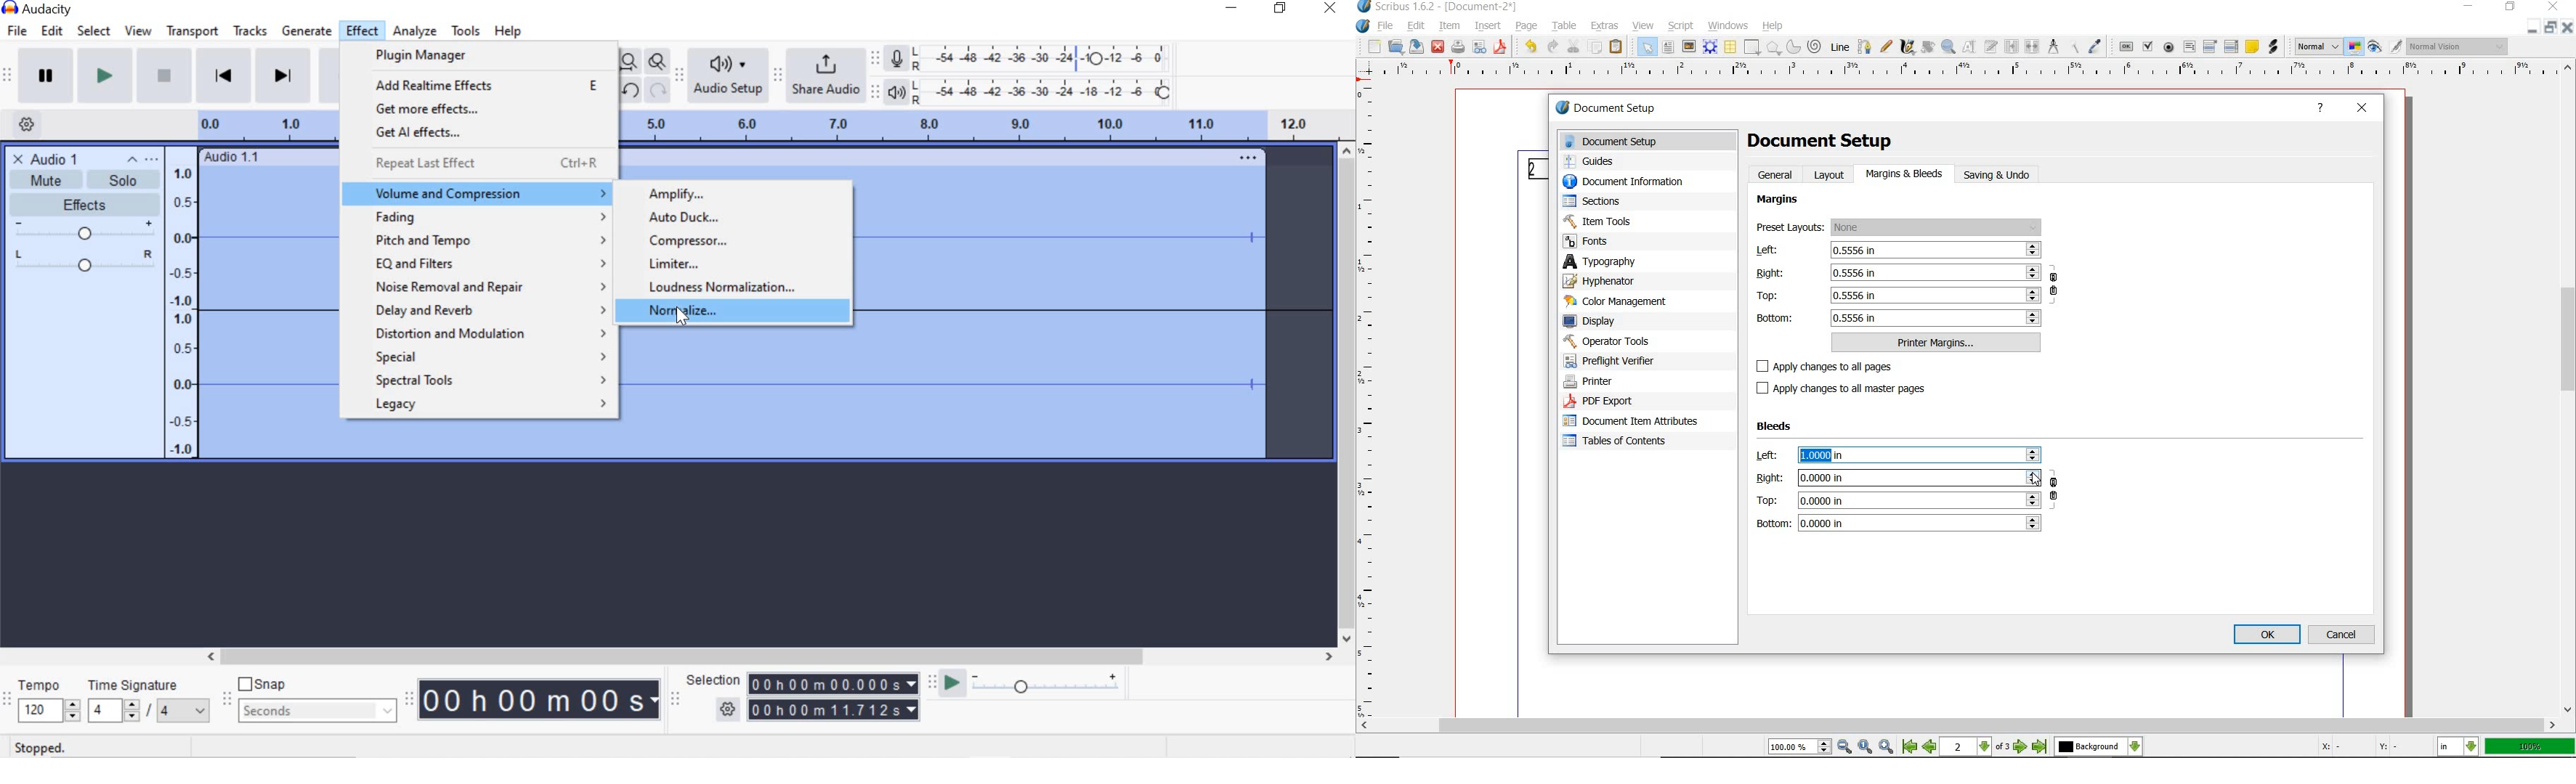 The image size is (2576, 784). I want to click on restore, so click(2510, 8).